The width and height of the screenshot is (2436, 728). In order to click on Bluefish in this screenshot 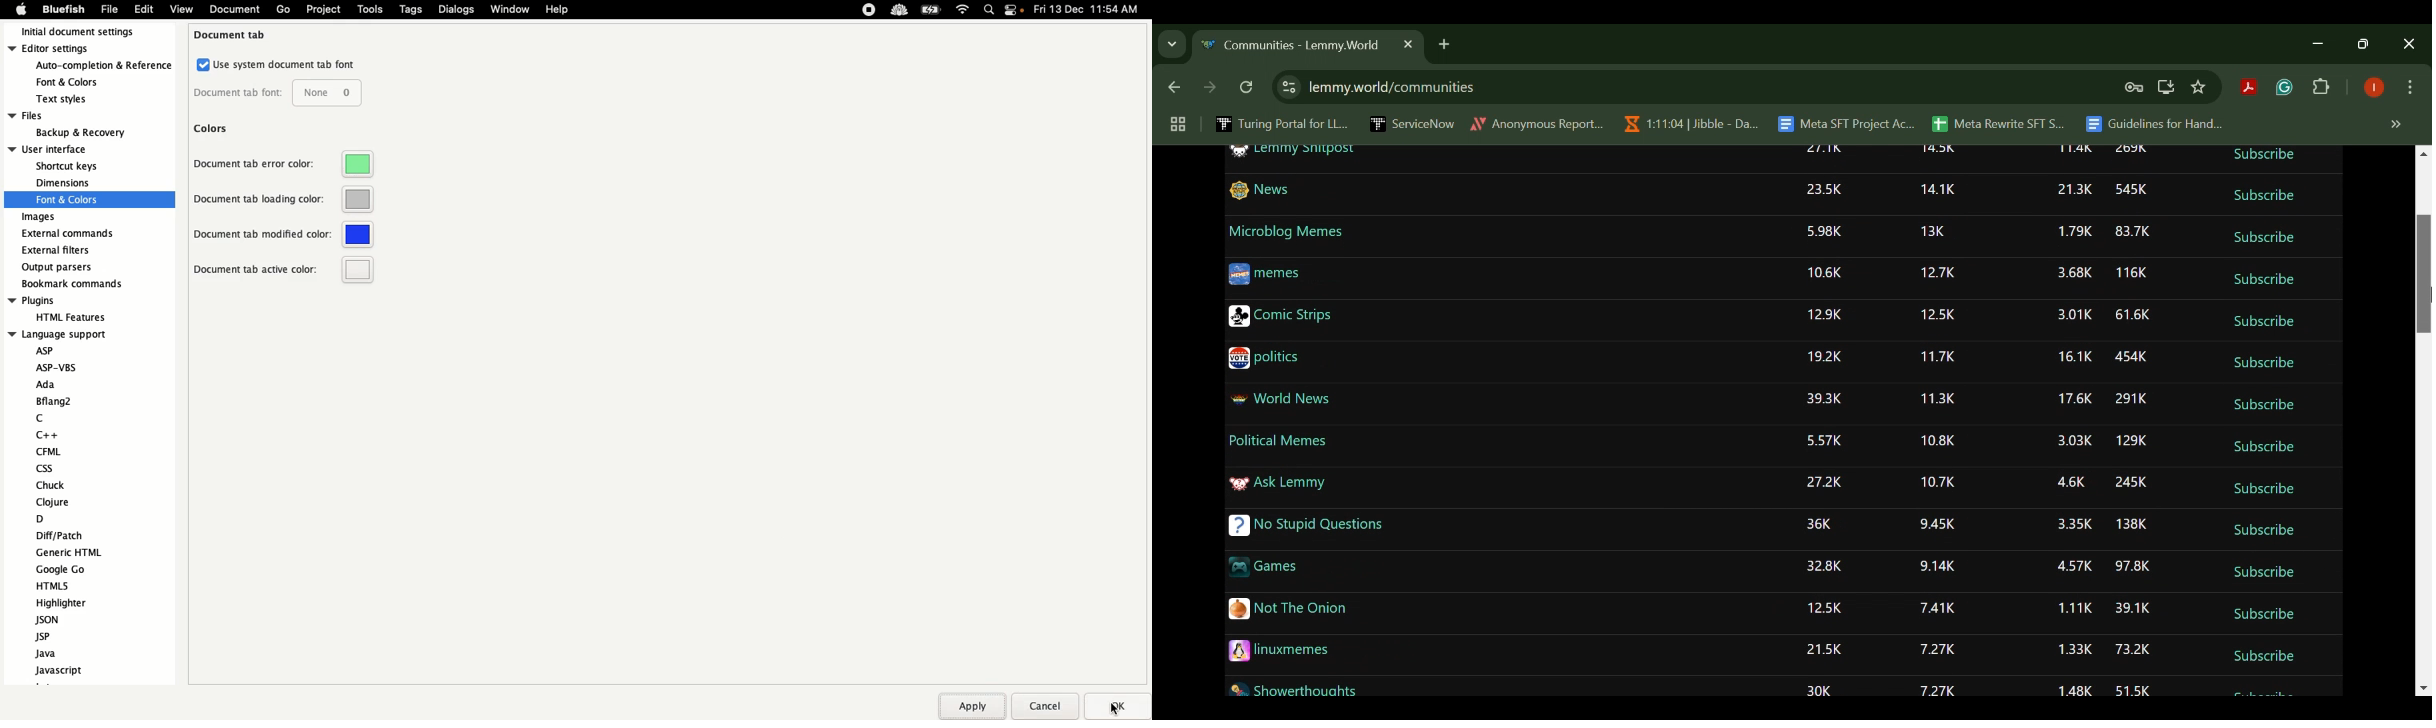, I will do `click(61, 10)`.